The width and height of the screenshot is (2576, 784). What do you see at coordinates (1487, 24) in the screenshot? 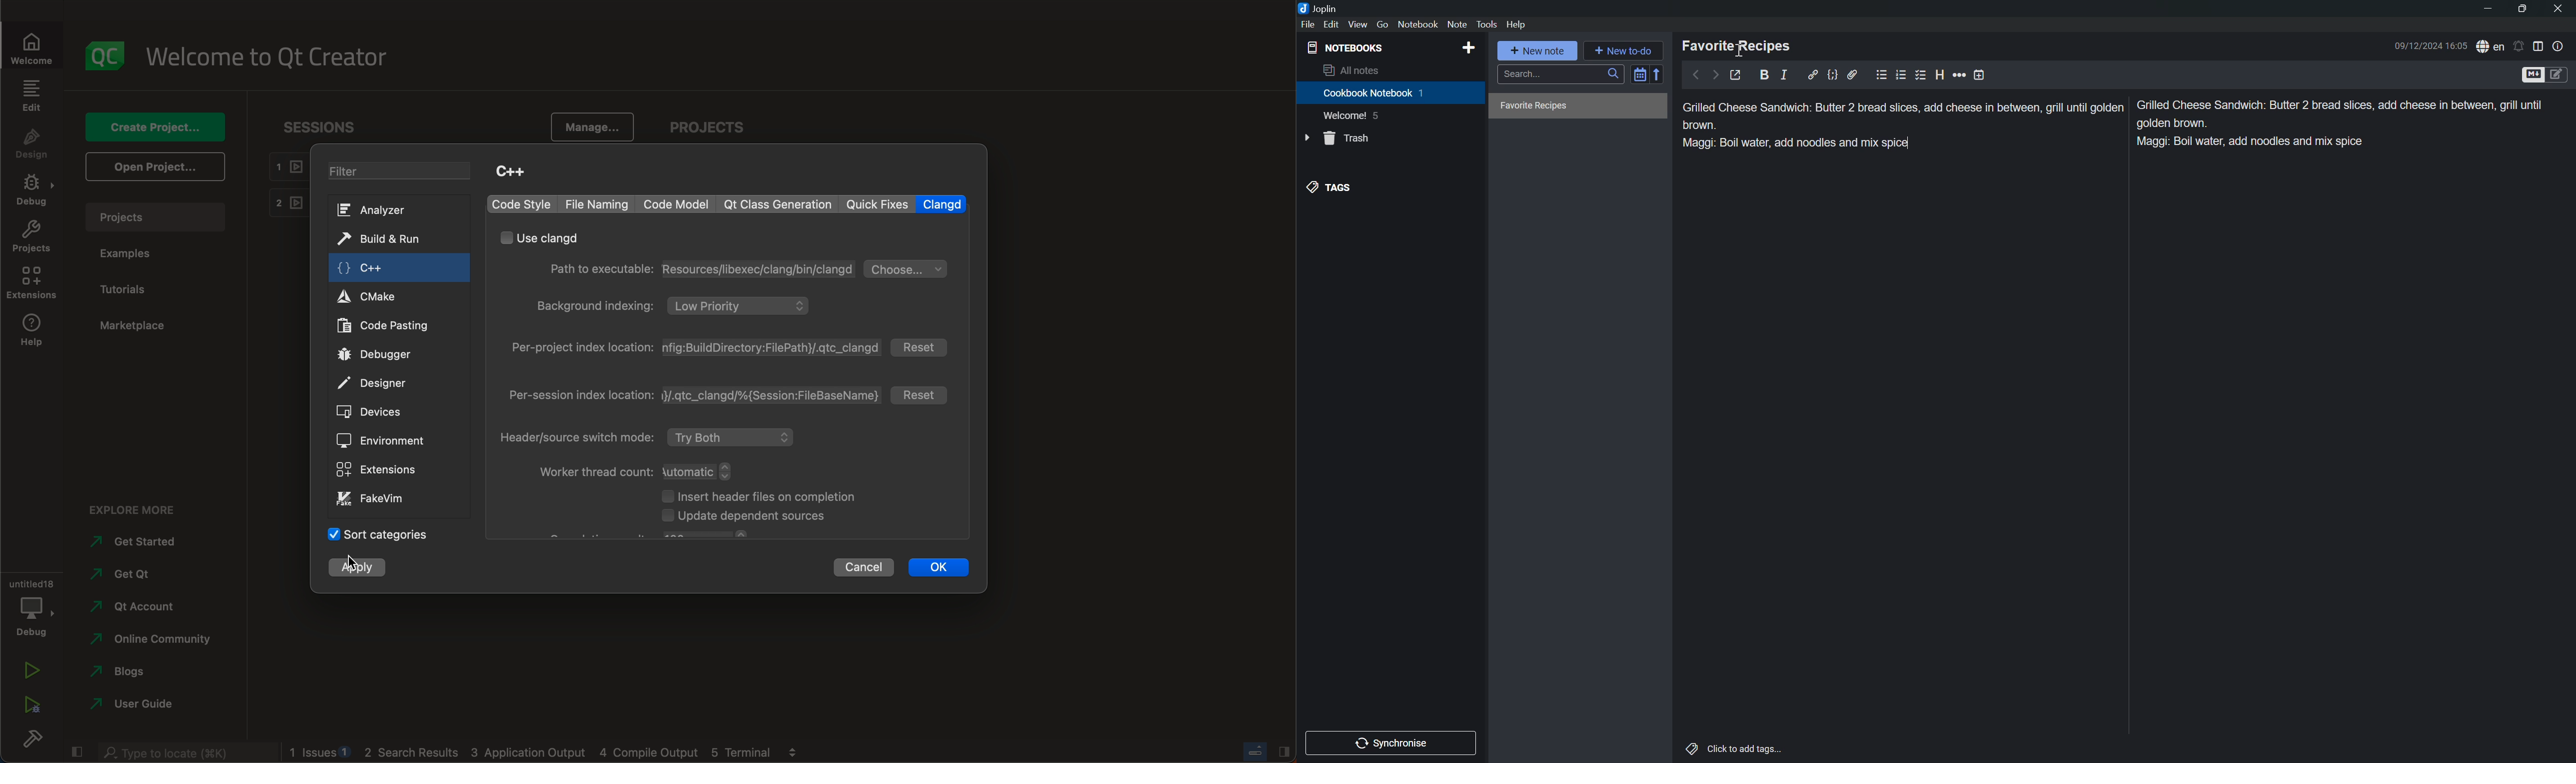
I see `Tools` at bounding box center [1487, 24].